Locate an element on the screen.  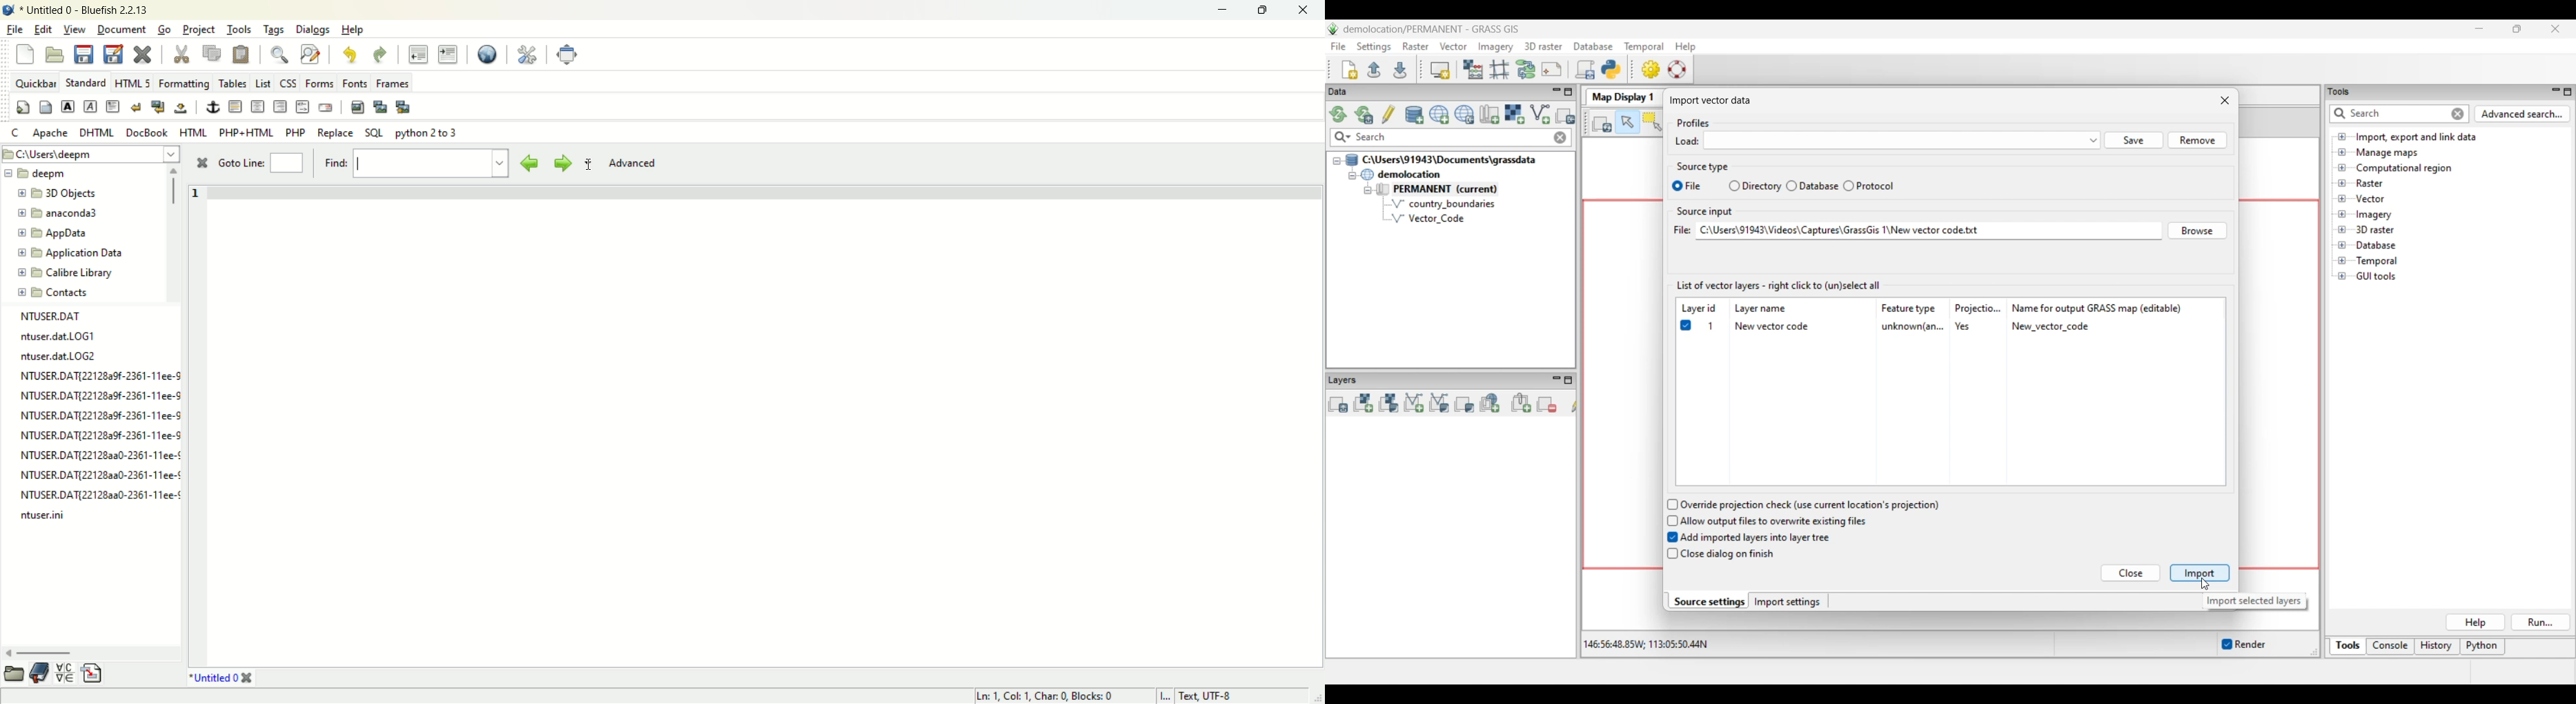
CSS is located at coordinates (288, 82).